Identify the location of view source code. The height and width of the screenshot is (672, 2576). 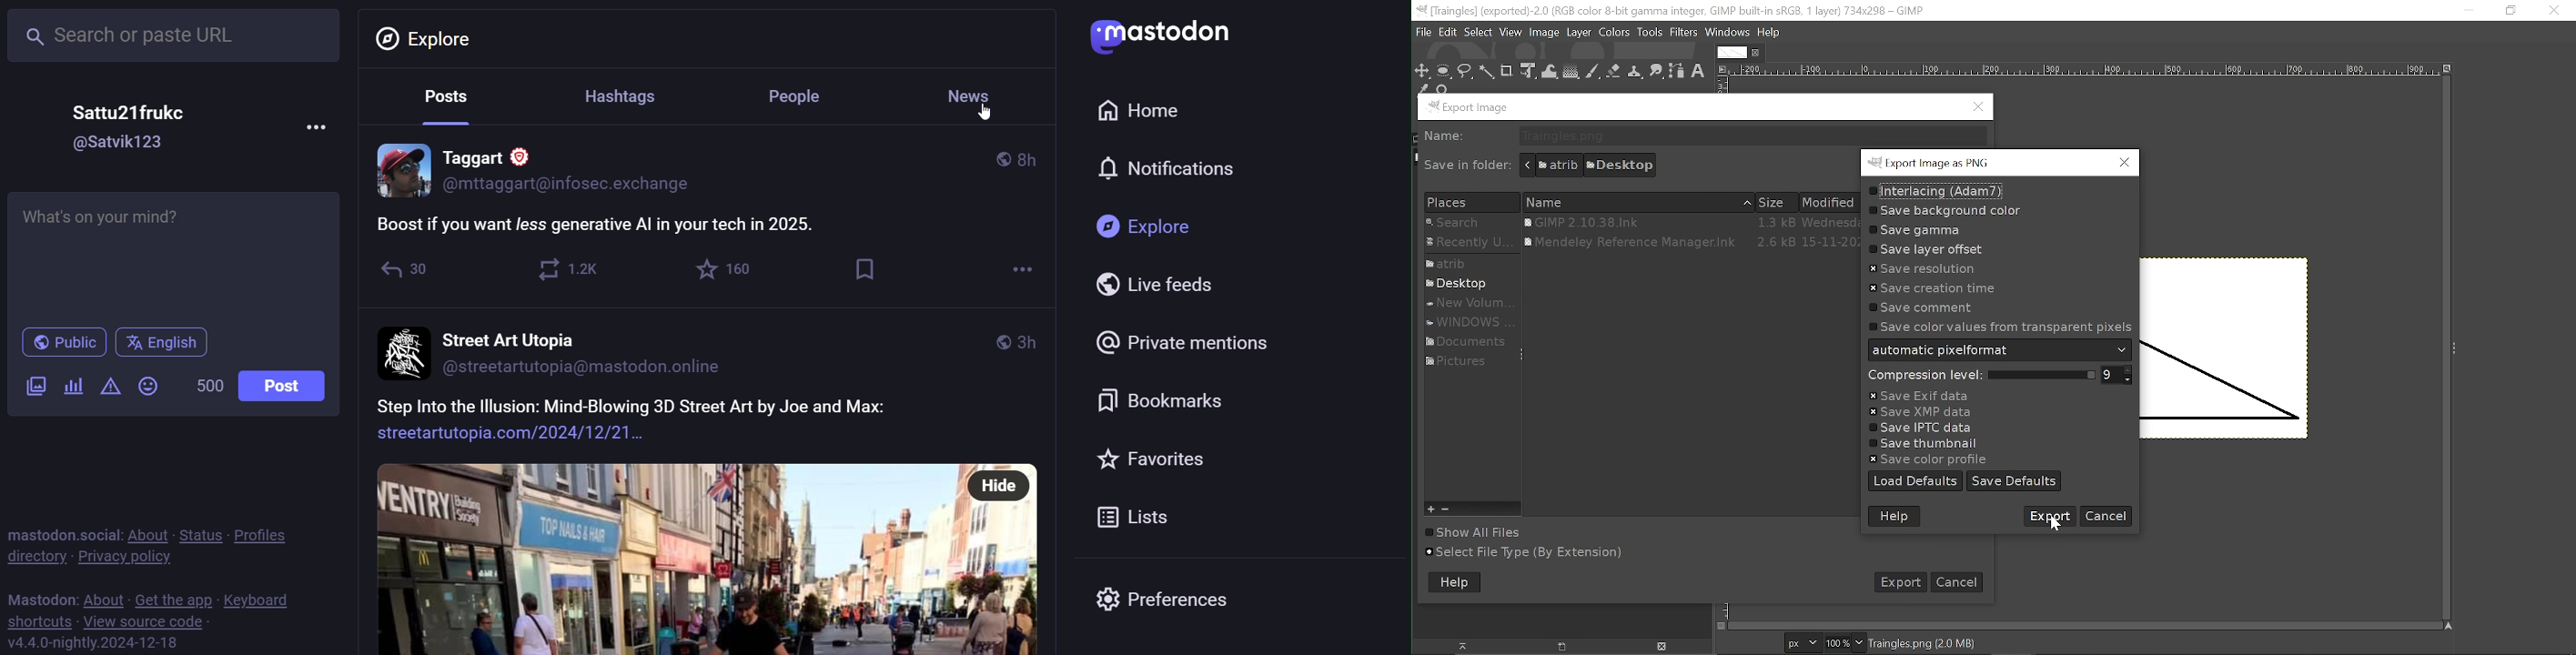
(152, 622).